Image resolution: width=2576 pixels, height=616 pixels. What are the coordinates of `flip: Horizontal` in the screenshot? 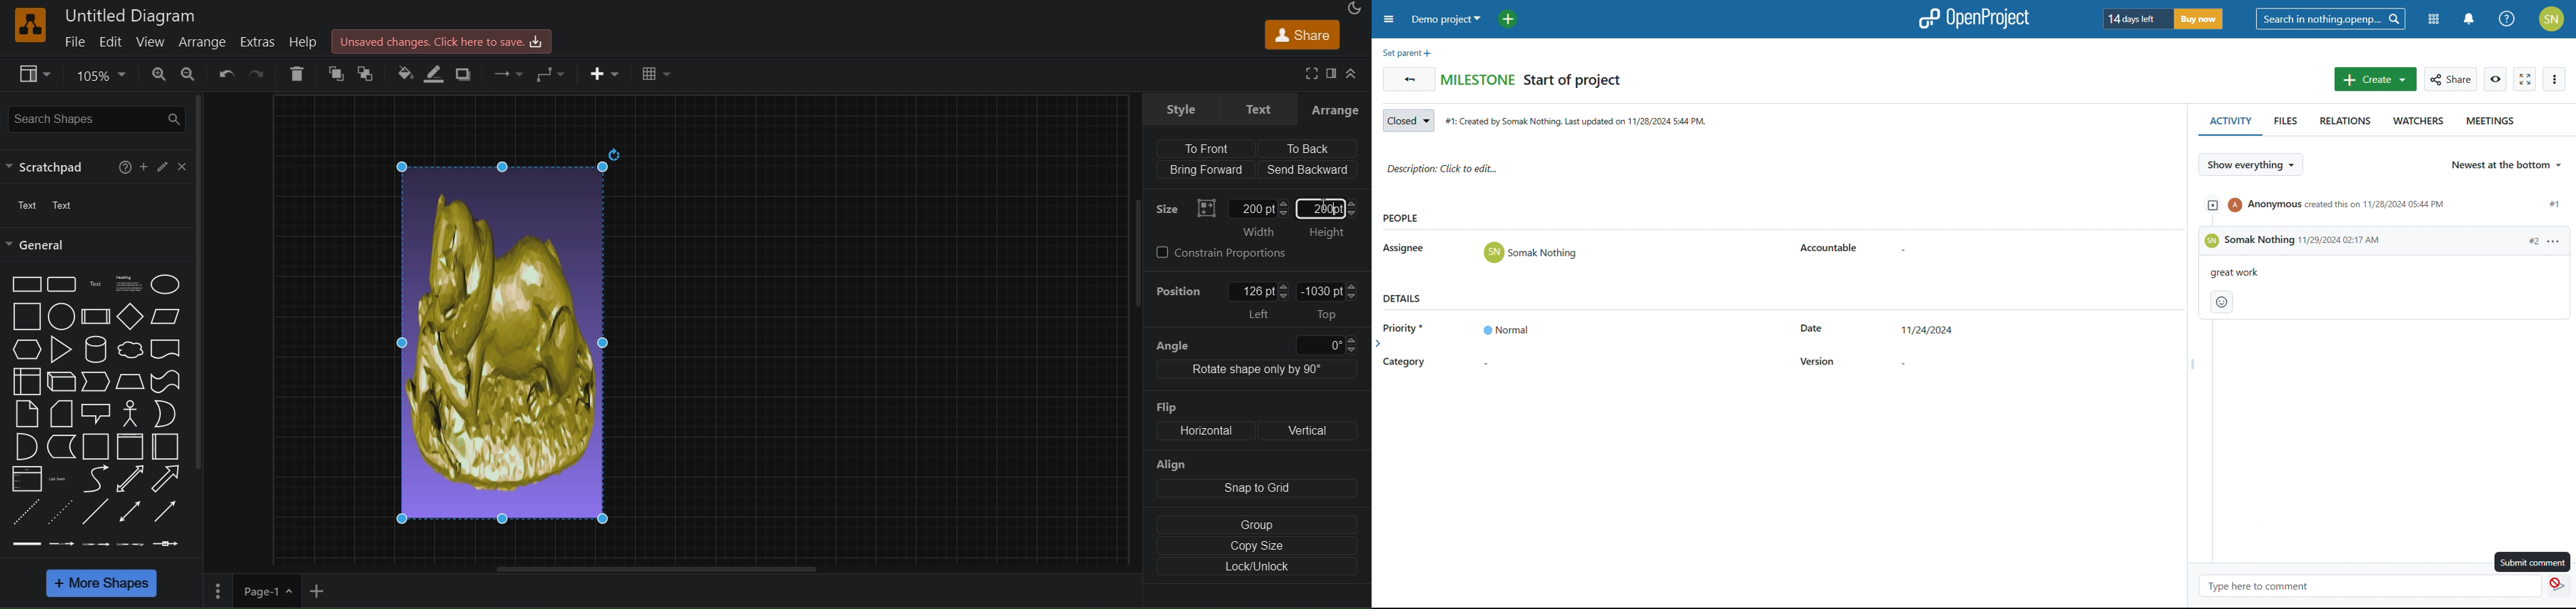 It's located at (1192, 420).